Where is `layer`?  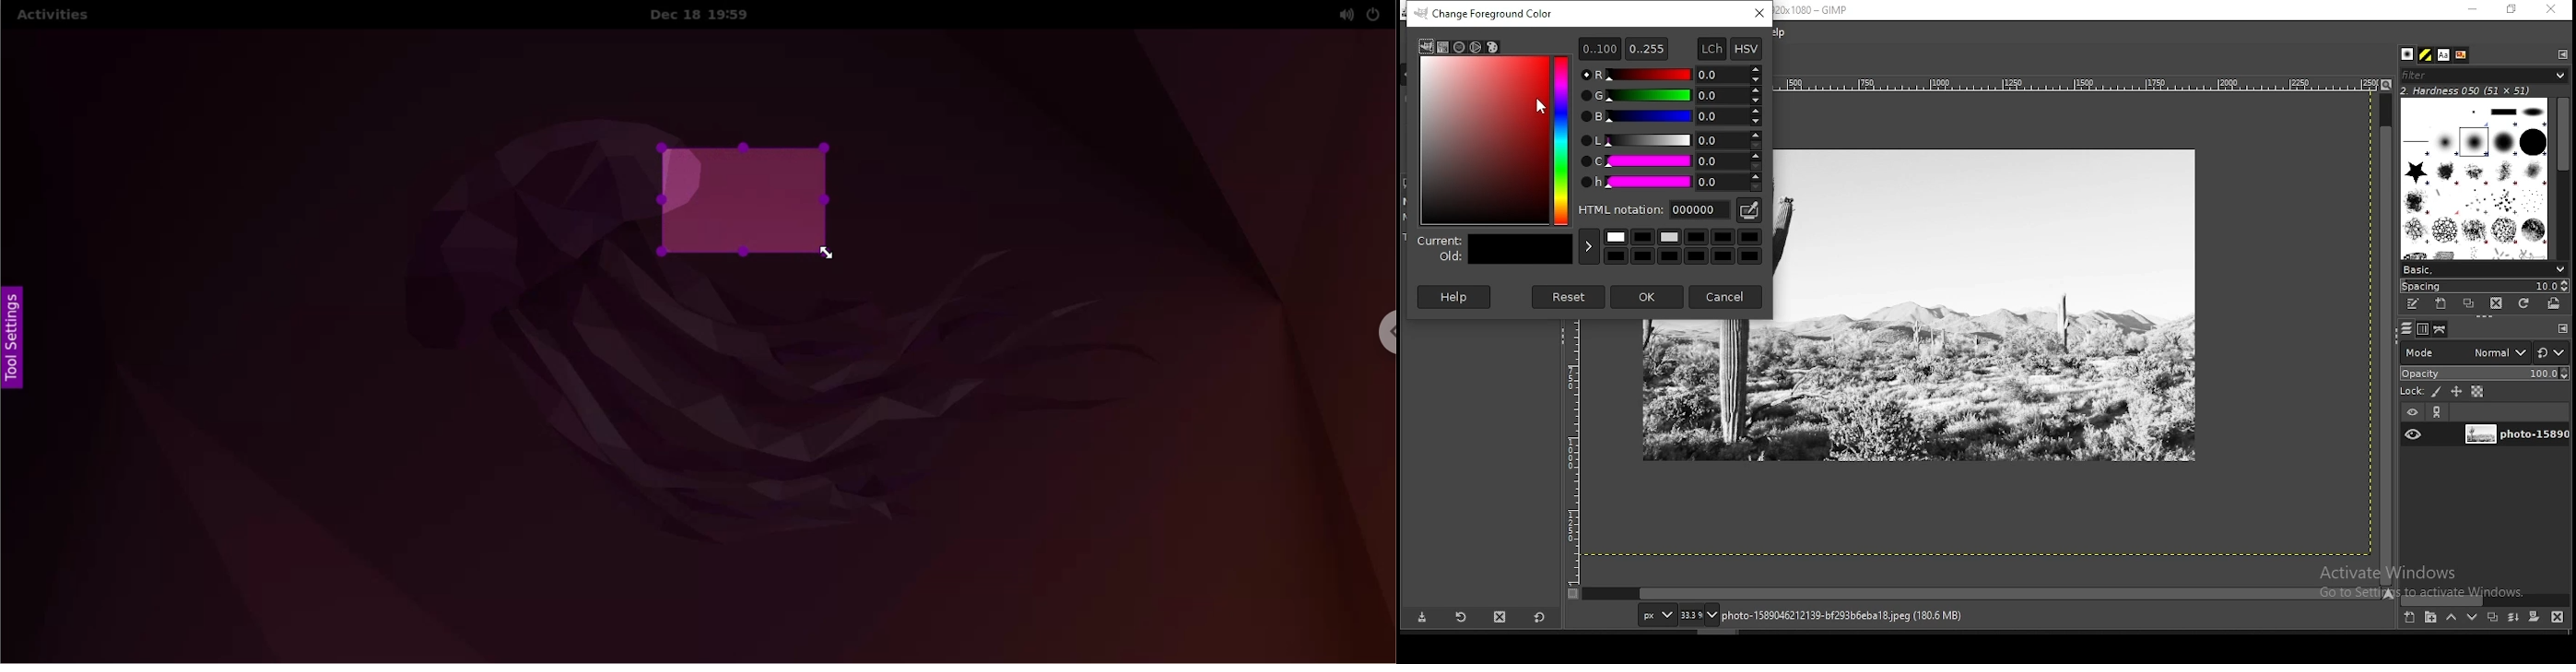 layer is located at coordinates (2514, 435).